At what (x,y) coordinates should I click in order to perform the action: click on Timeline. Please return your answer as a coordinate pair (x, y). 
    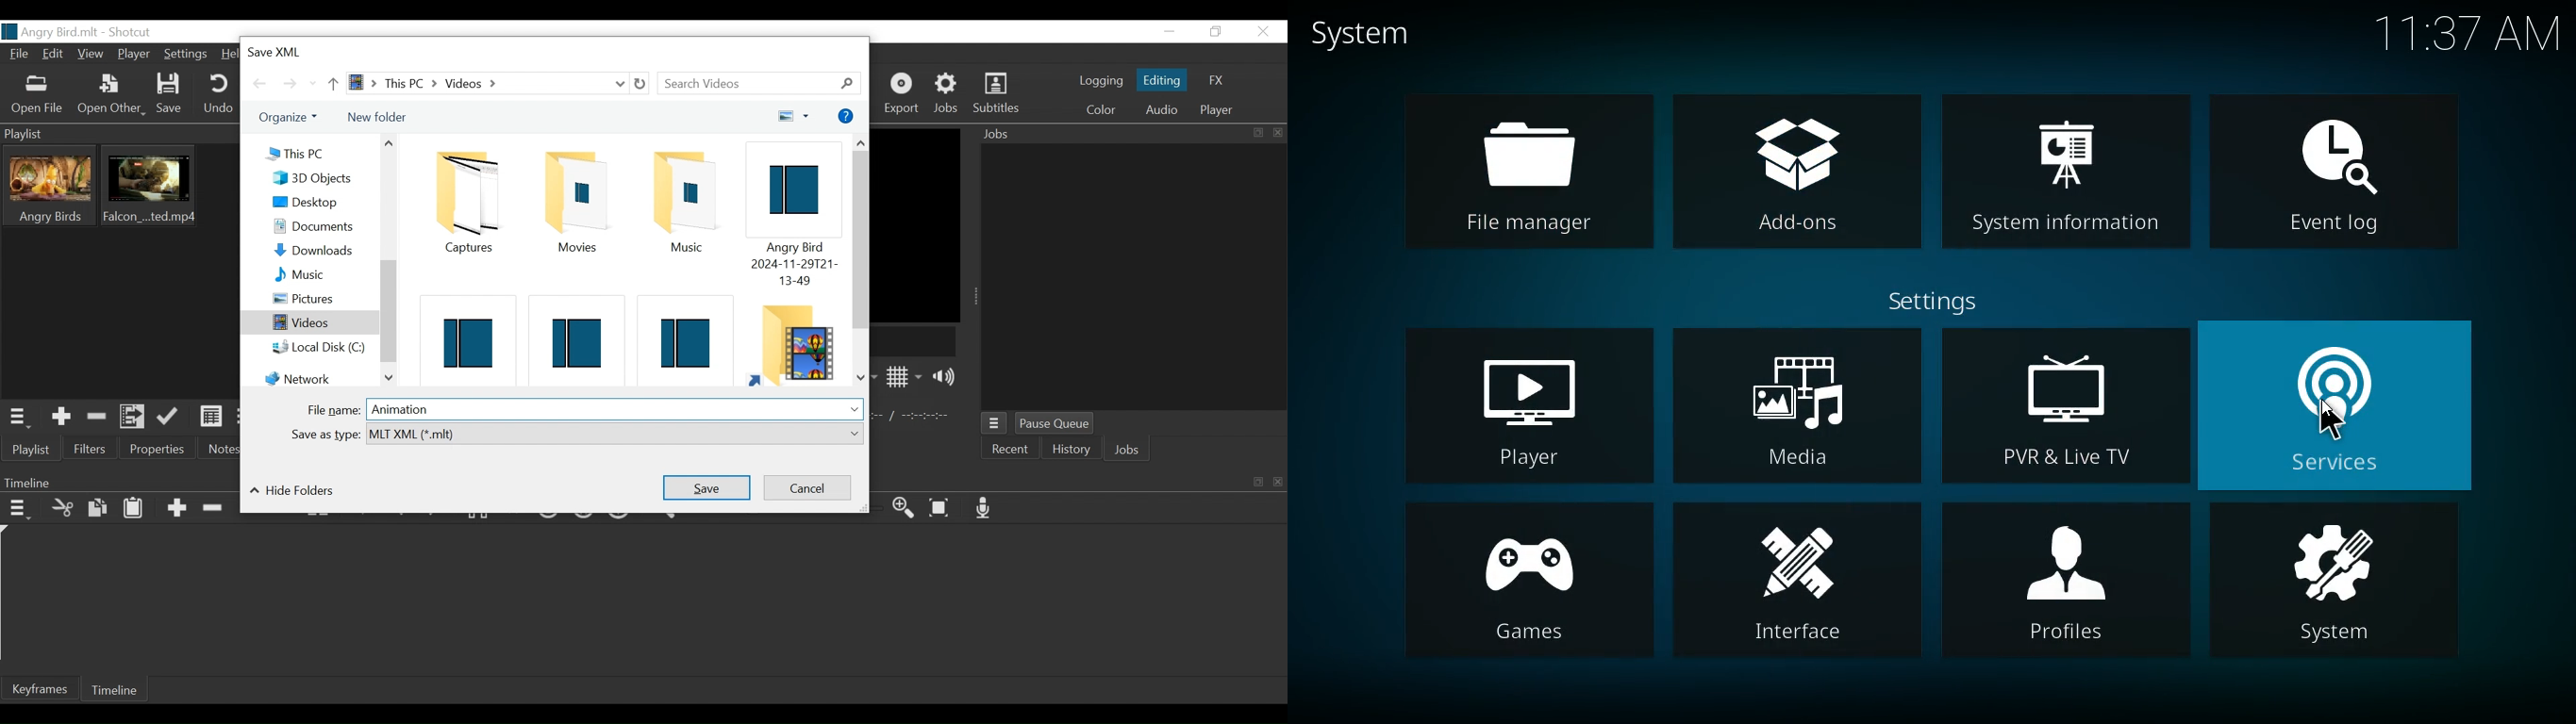
    Looking at the image, I should click on (120, 690).